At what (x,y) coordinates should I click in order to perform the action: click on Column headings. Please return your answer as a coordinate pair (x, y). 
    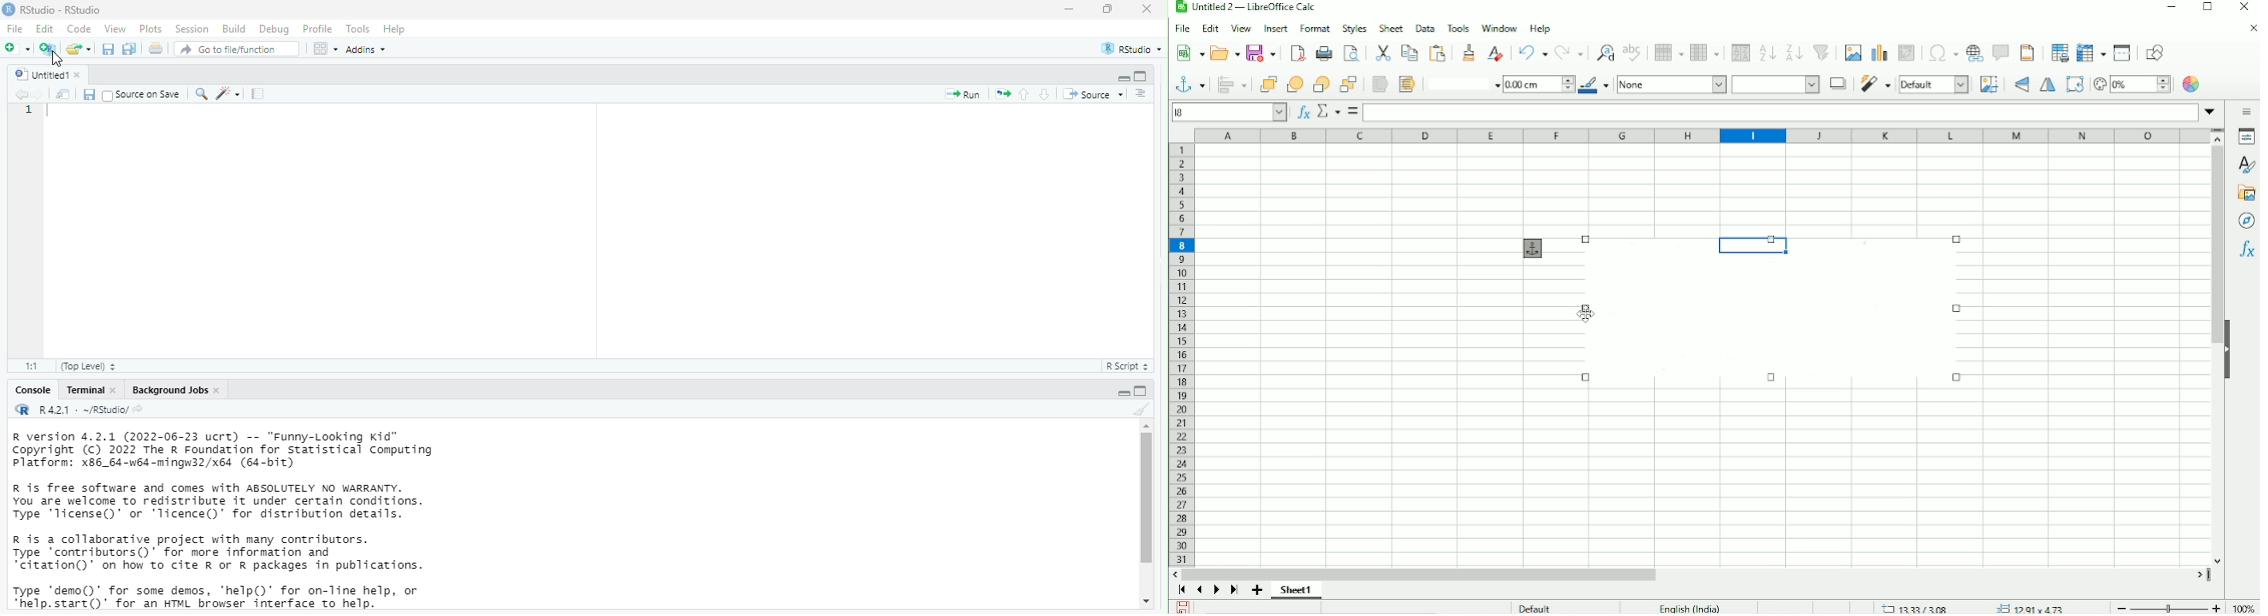
    Looking at the image, I should click on (1703, 136).